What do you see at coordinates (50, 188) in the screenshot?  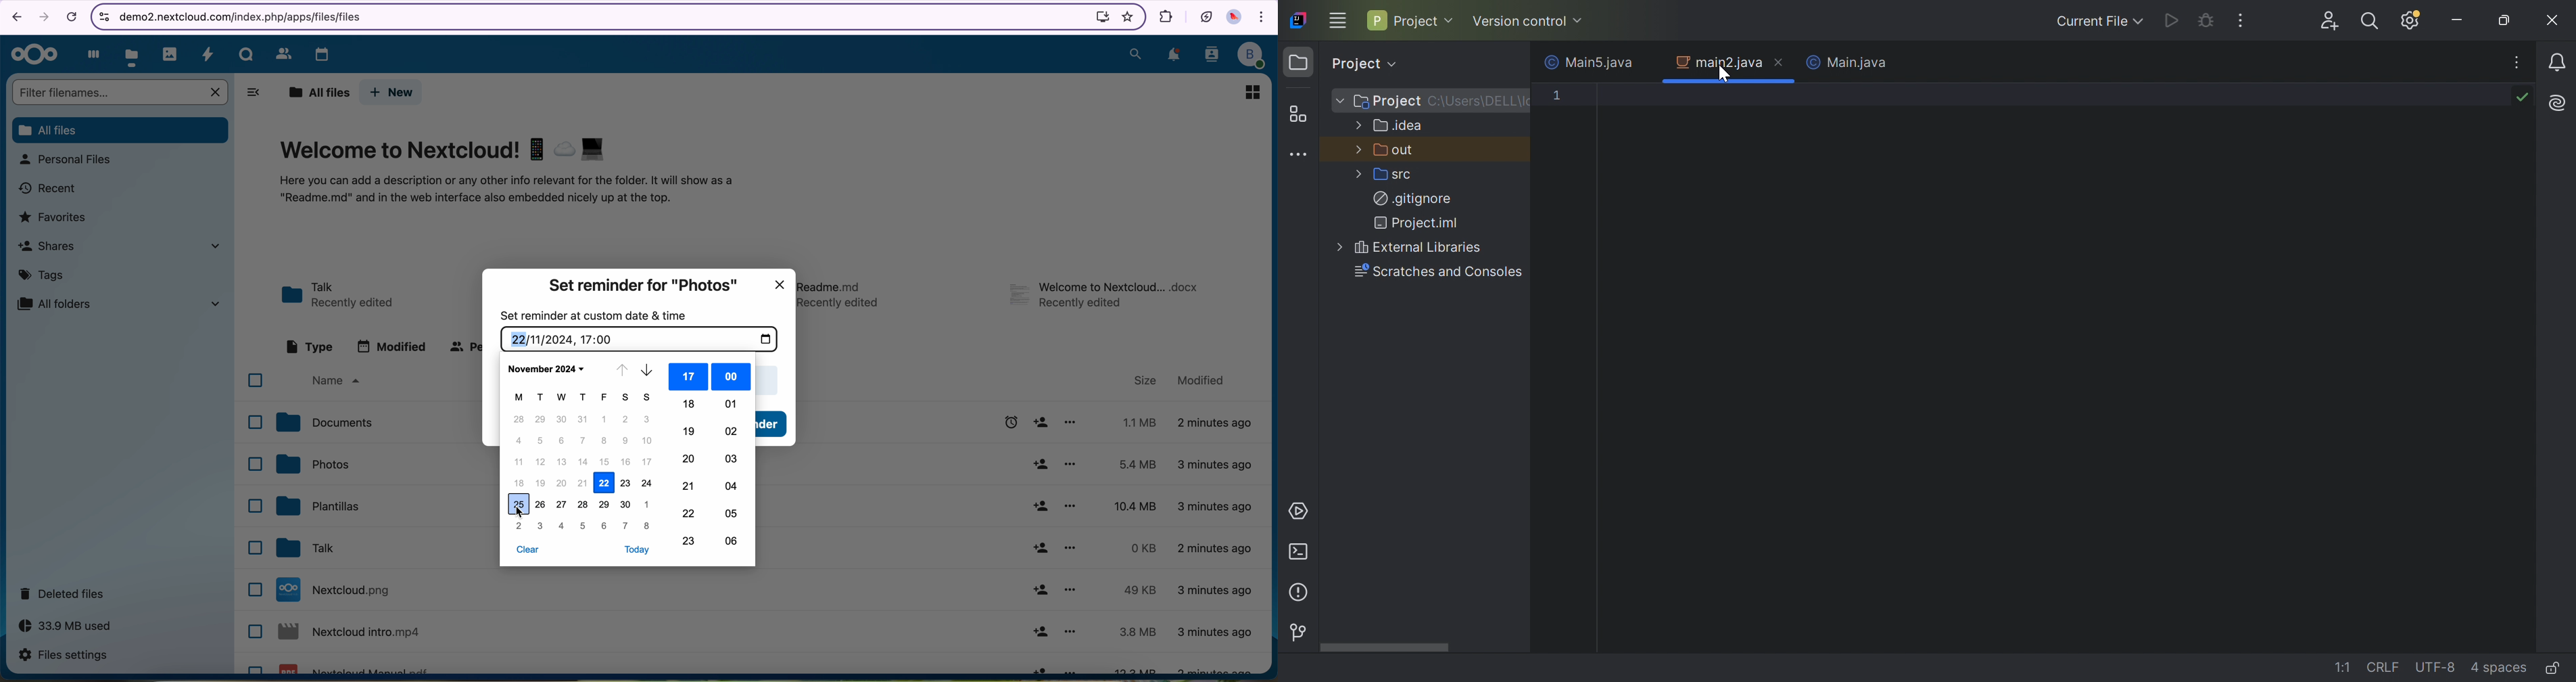 I see `recent` at bounding box center [50, 188].